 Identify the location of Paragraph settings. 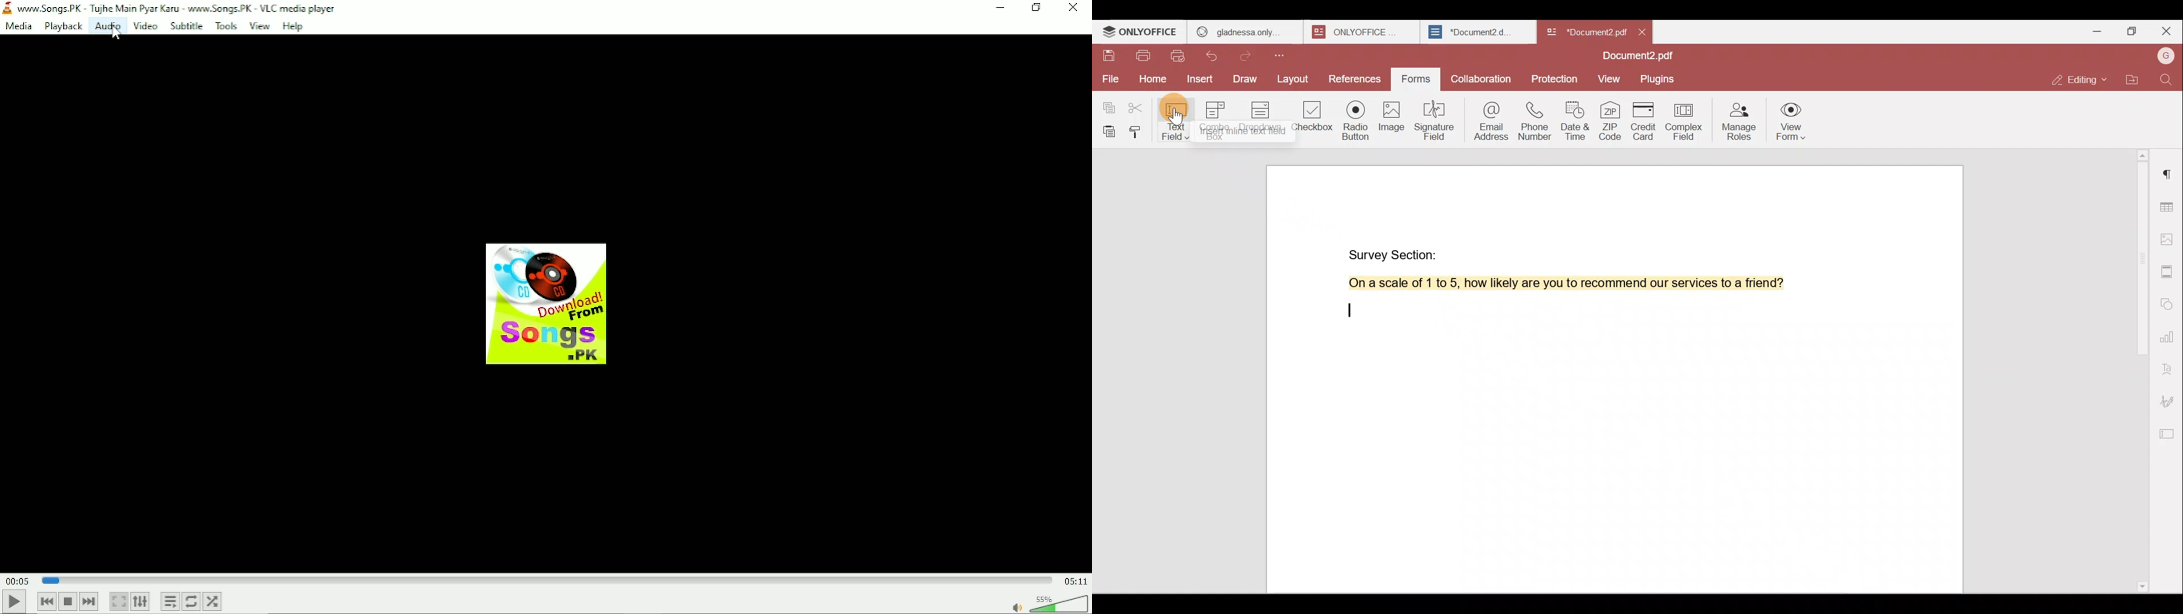
(2169, 173).